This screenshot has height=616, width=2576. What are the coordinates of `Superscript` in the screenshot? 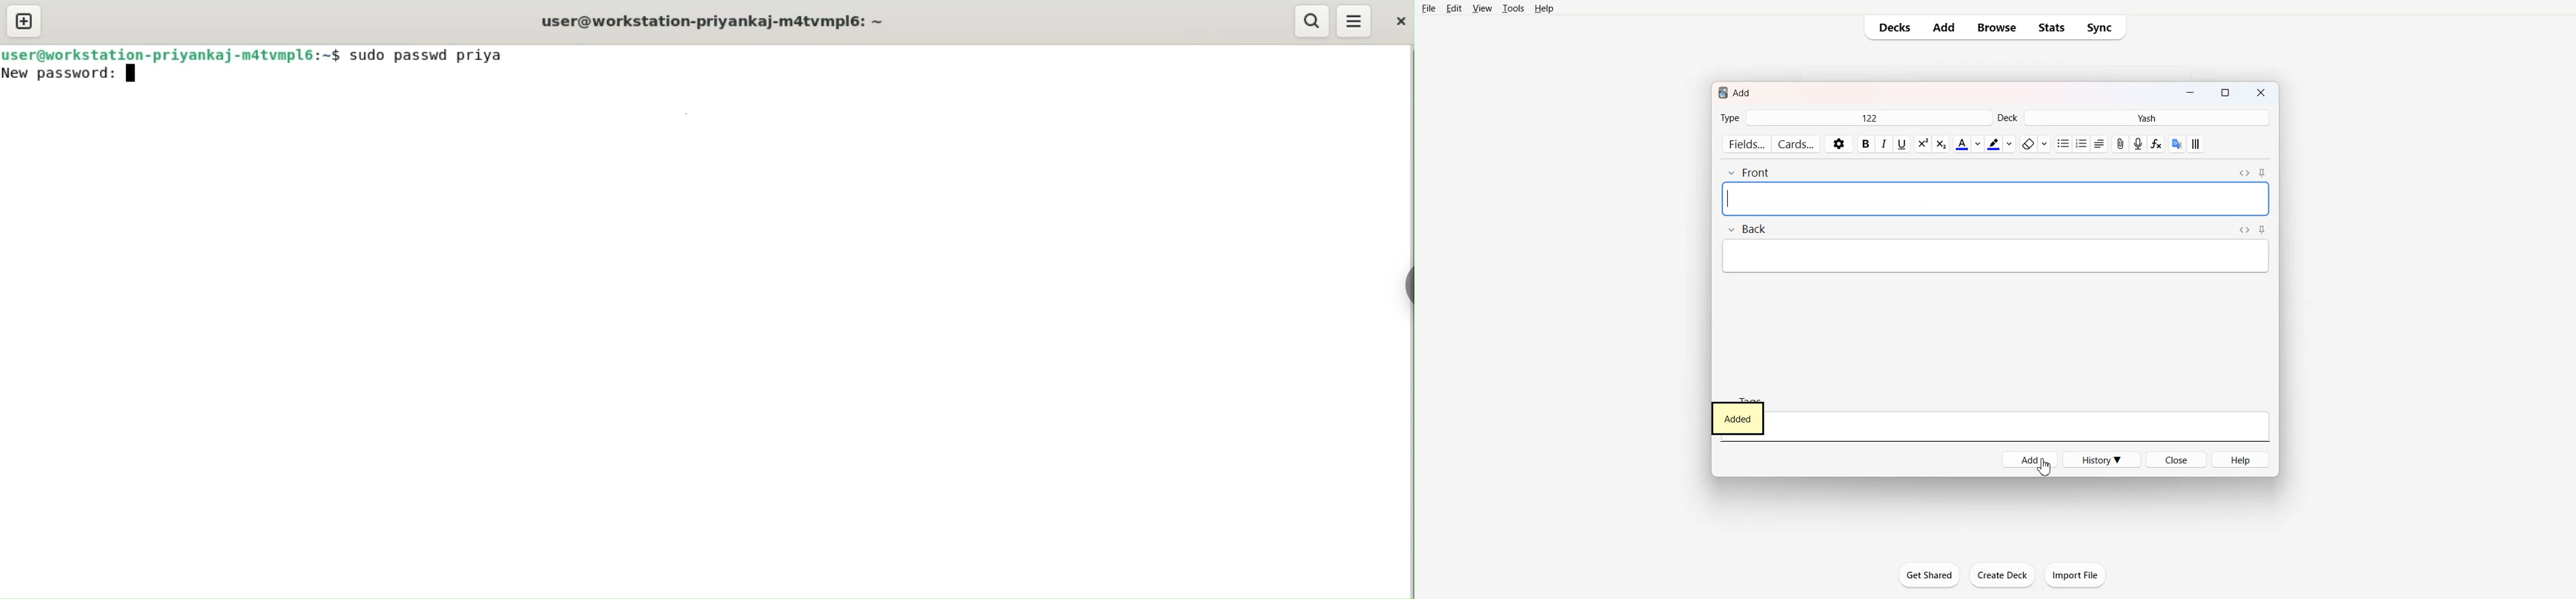 It's located at (1941, 144).